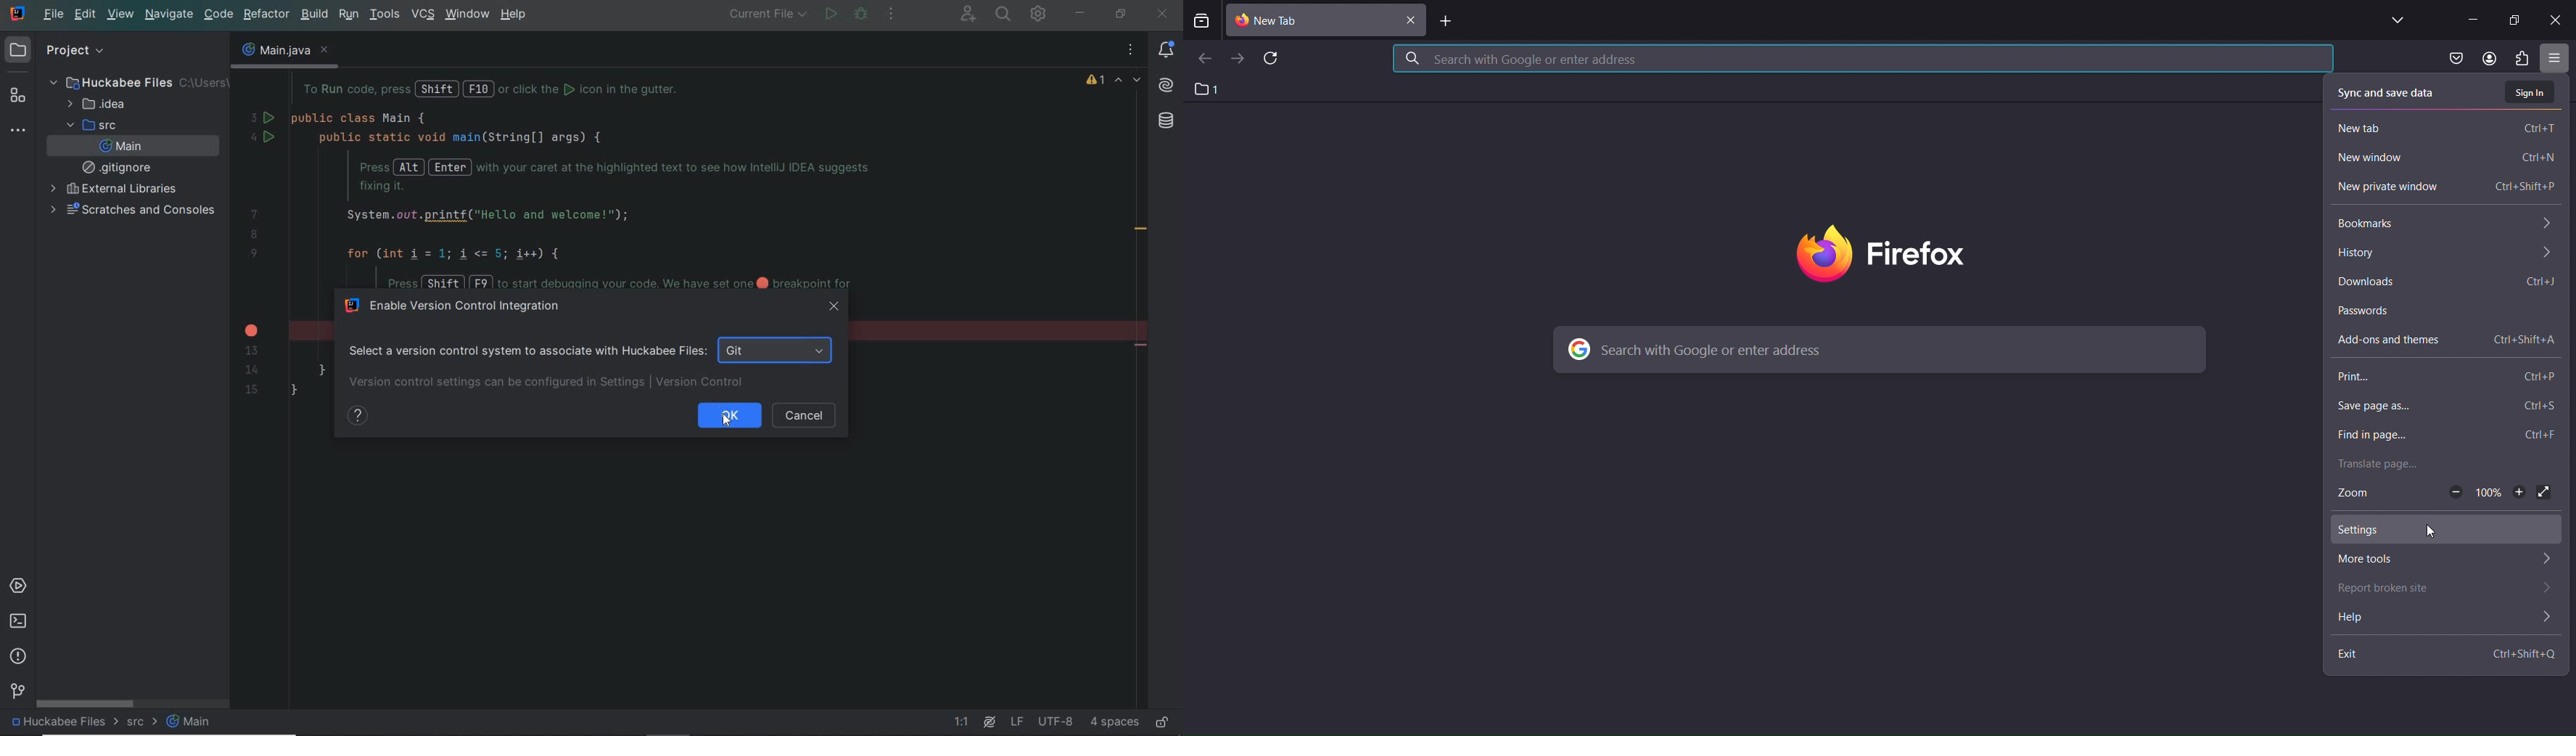  Describe the element at coordinates (2447, 459) in the screenshot. I see `translate page` at that location.